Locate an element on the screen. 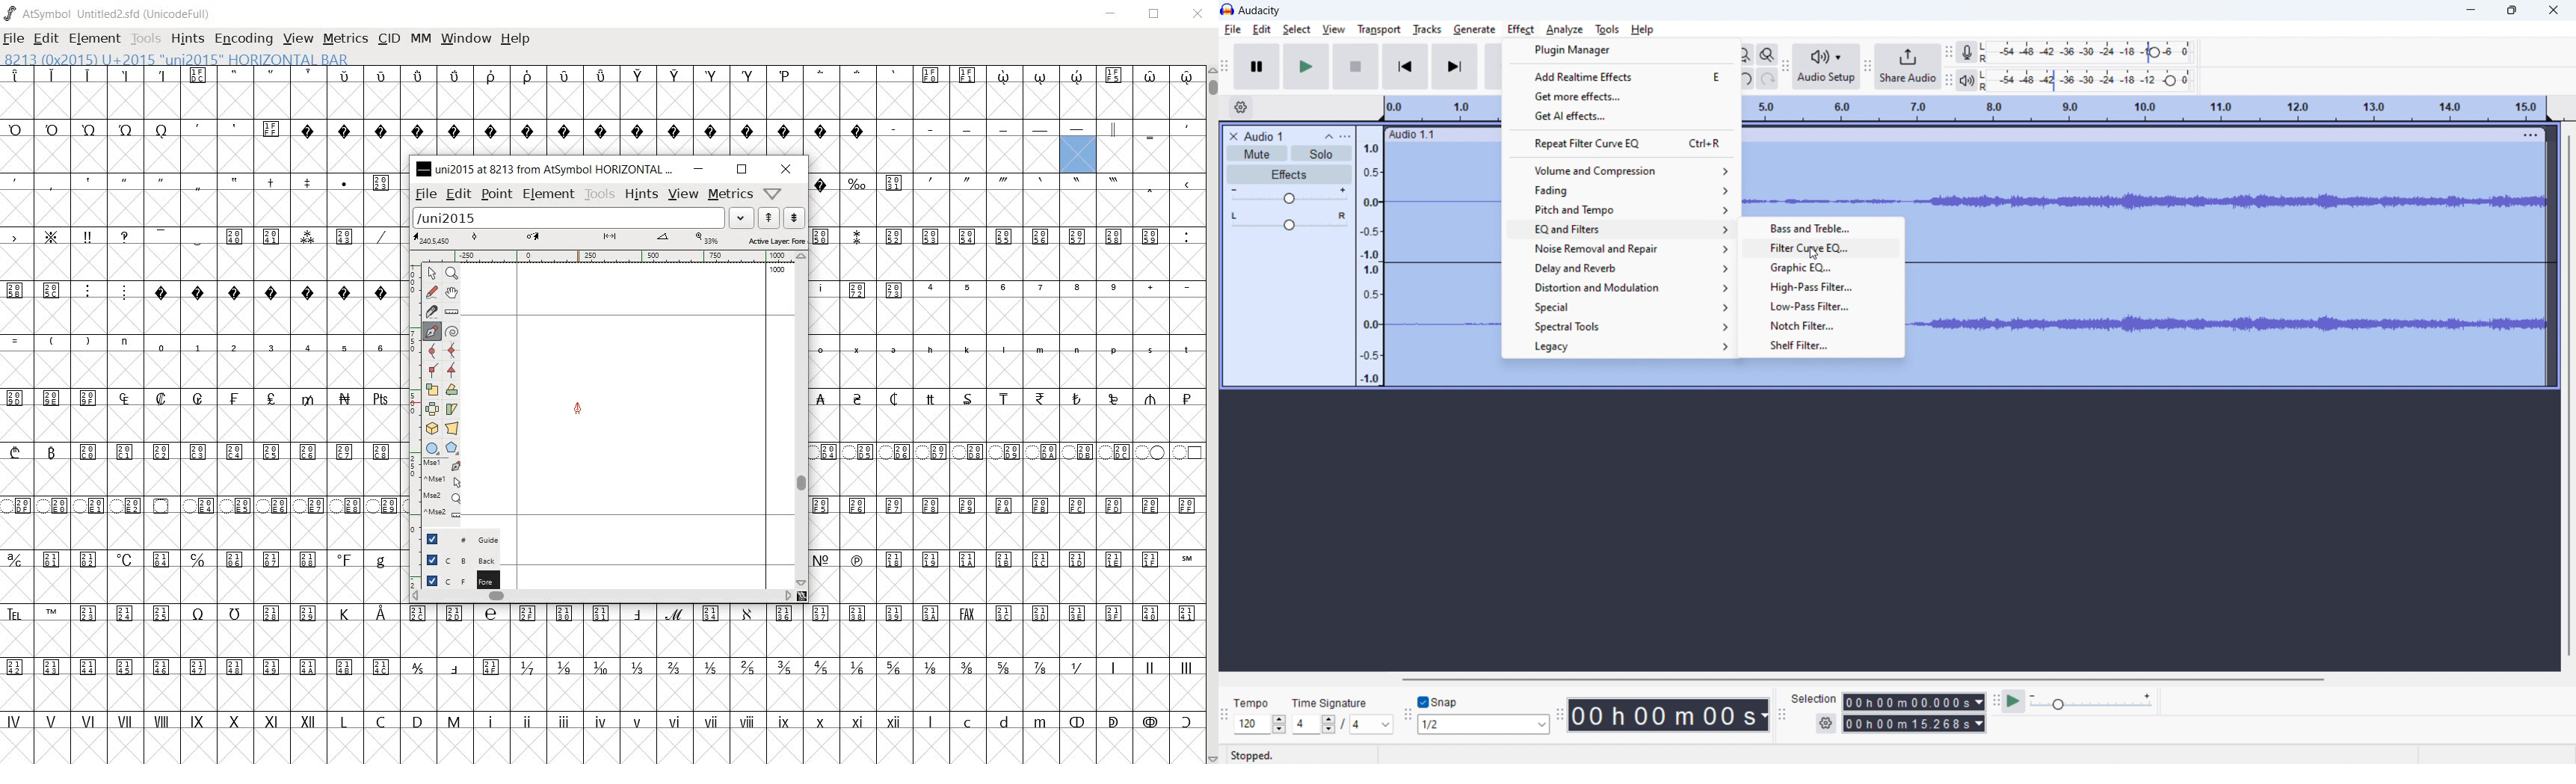 The image size is (2576, 784). Add a corner point is located at coordinates (451, 370).